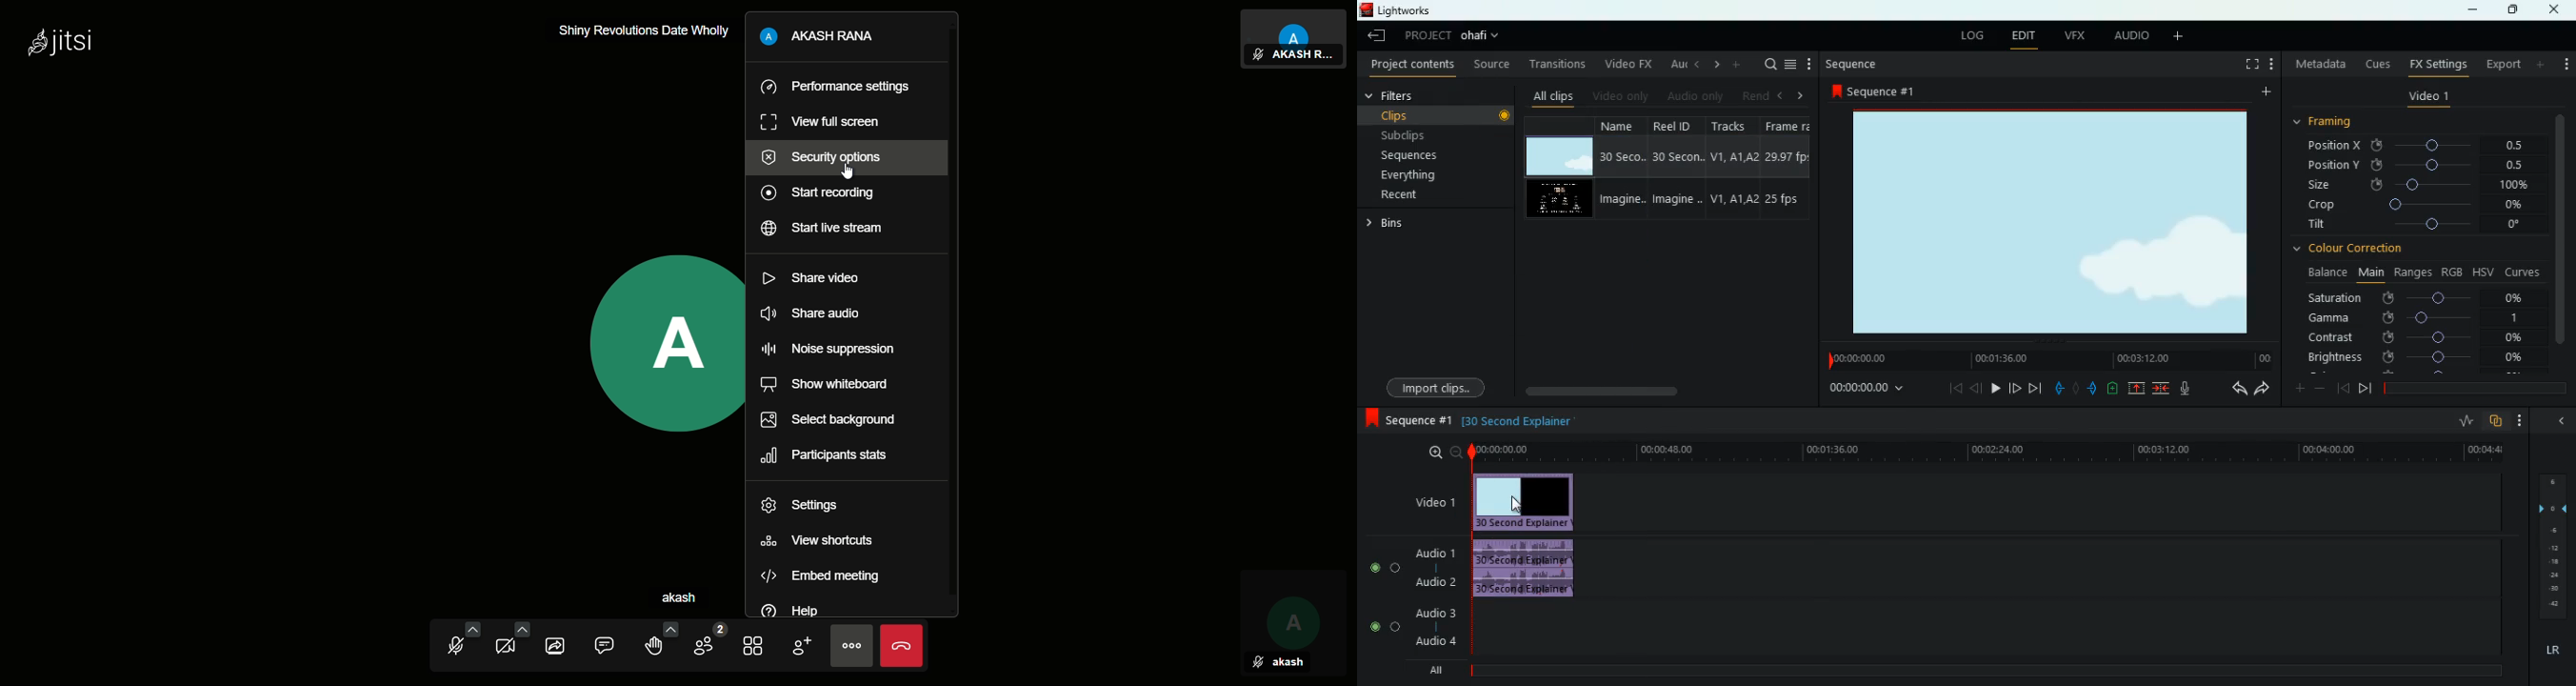  I want to click on subclips, so click(1431, 133).